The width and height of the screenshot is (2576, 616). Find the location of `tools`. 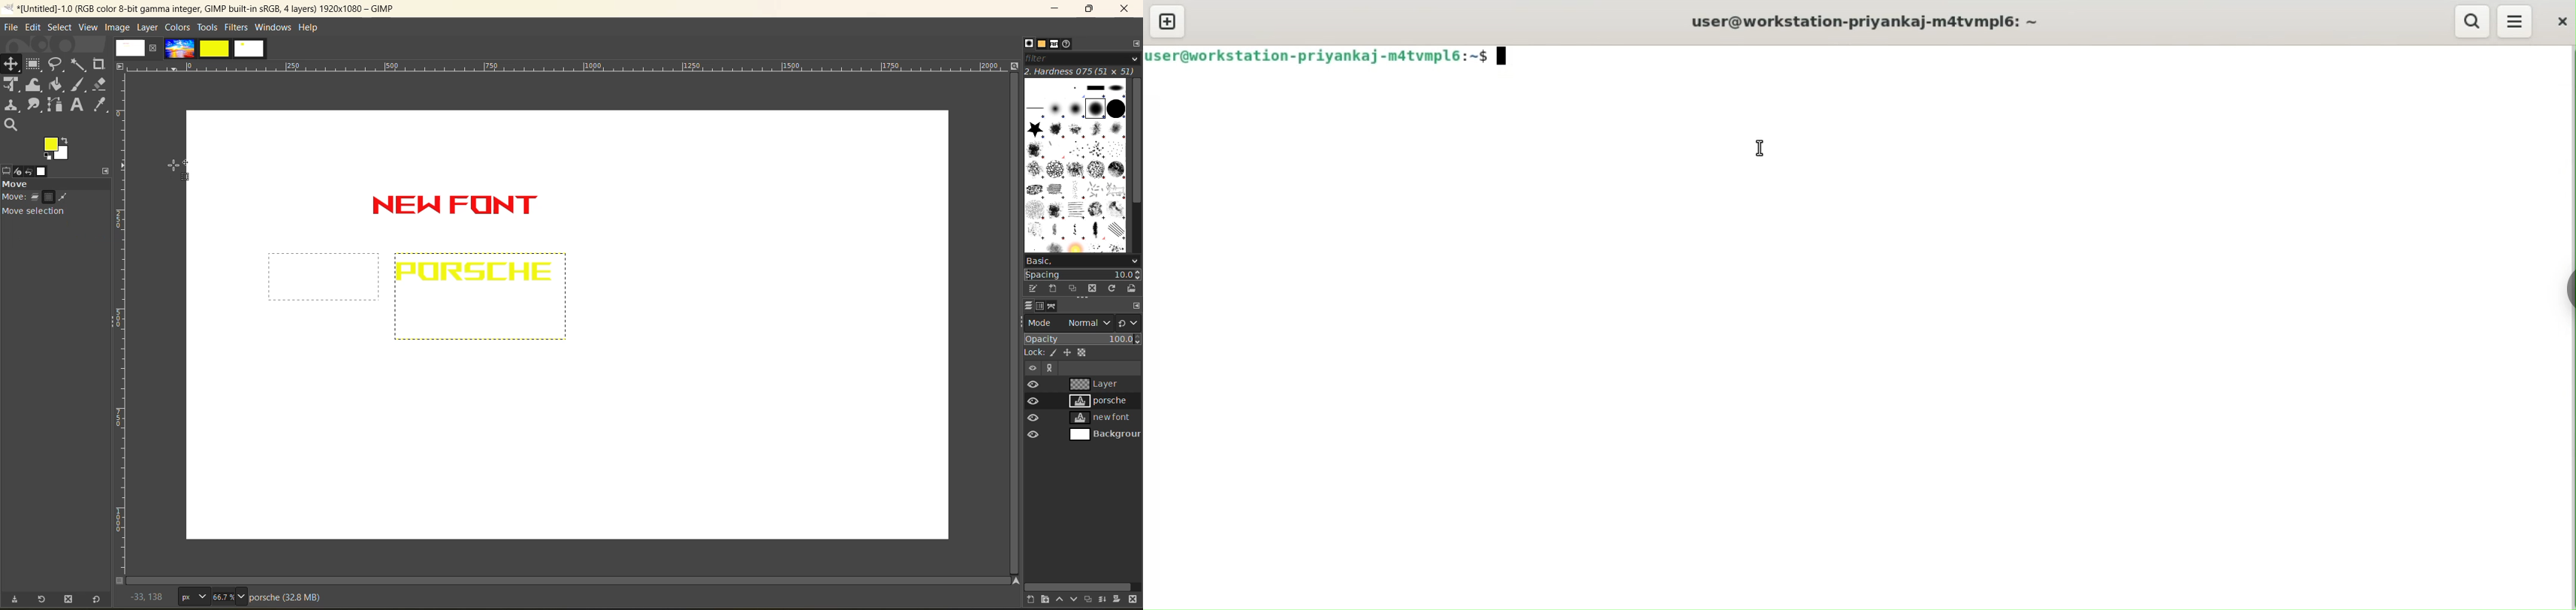

tools is located at coordinates (207, 28).